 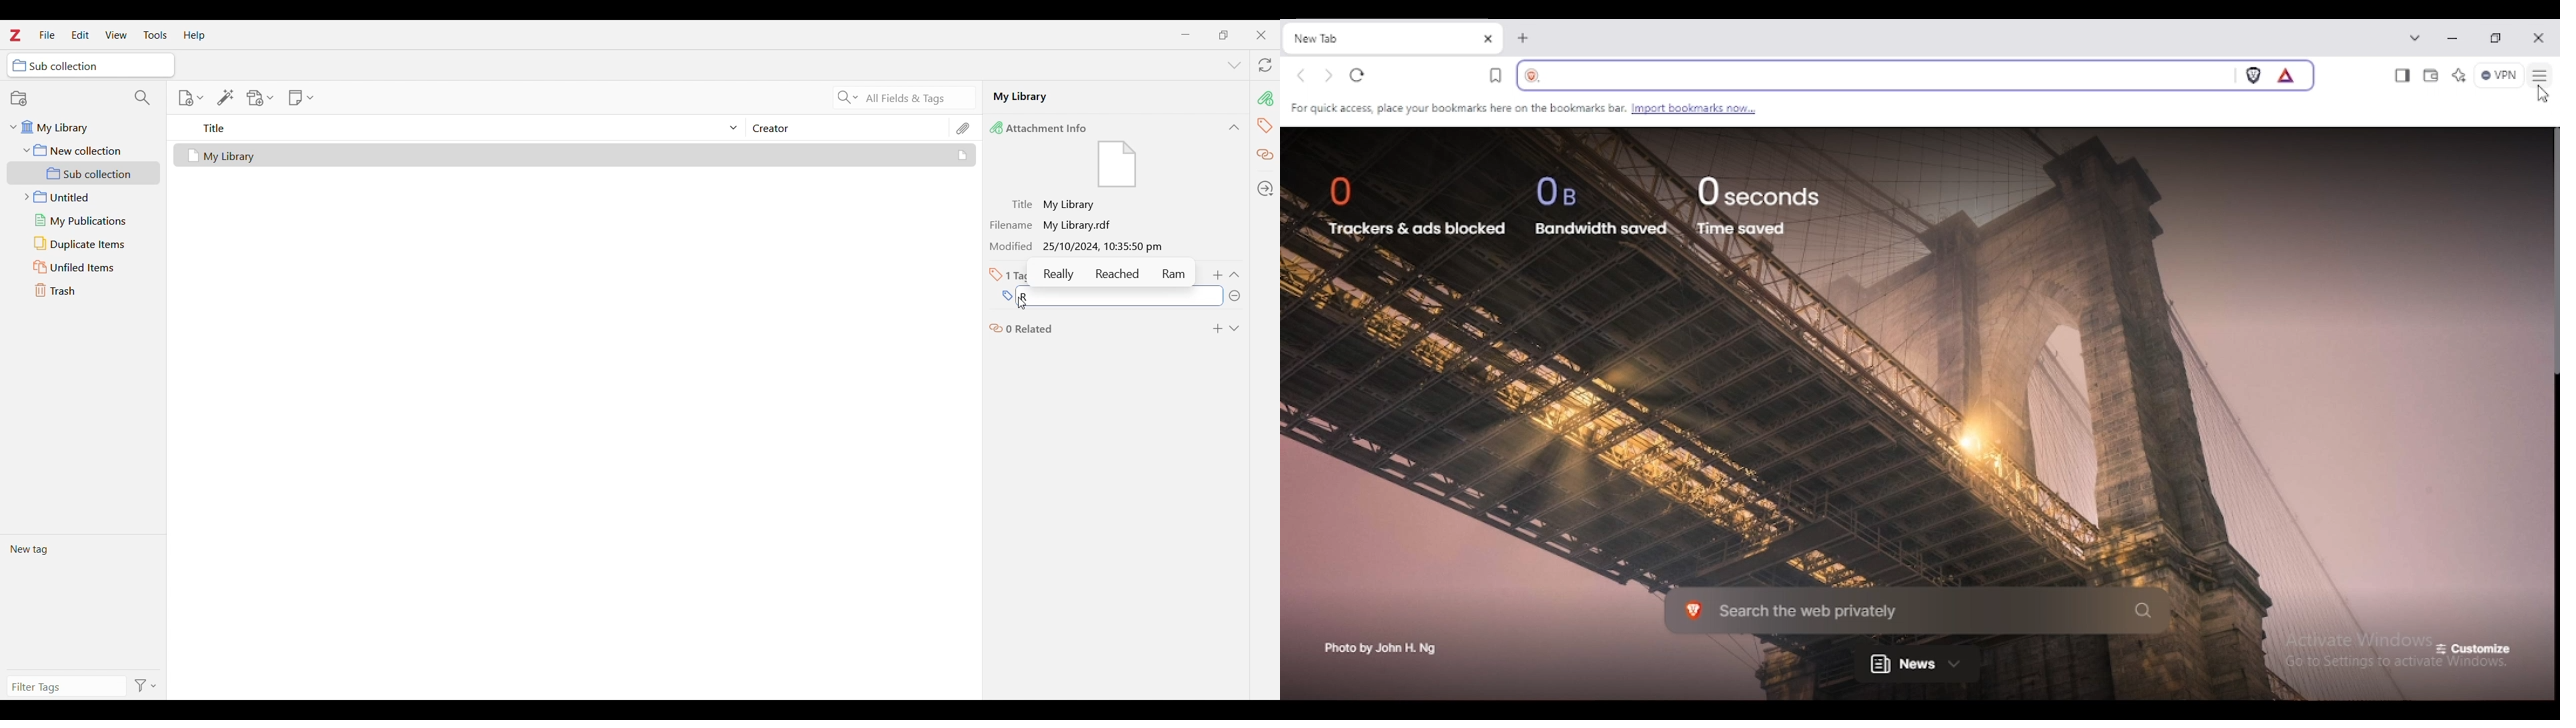 I want to click on Sync with zotero.org, so click(x=1265, y=65).